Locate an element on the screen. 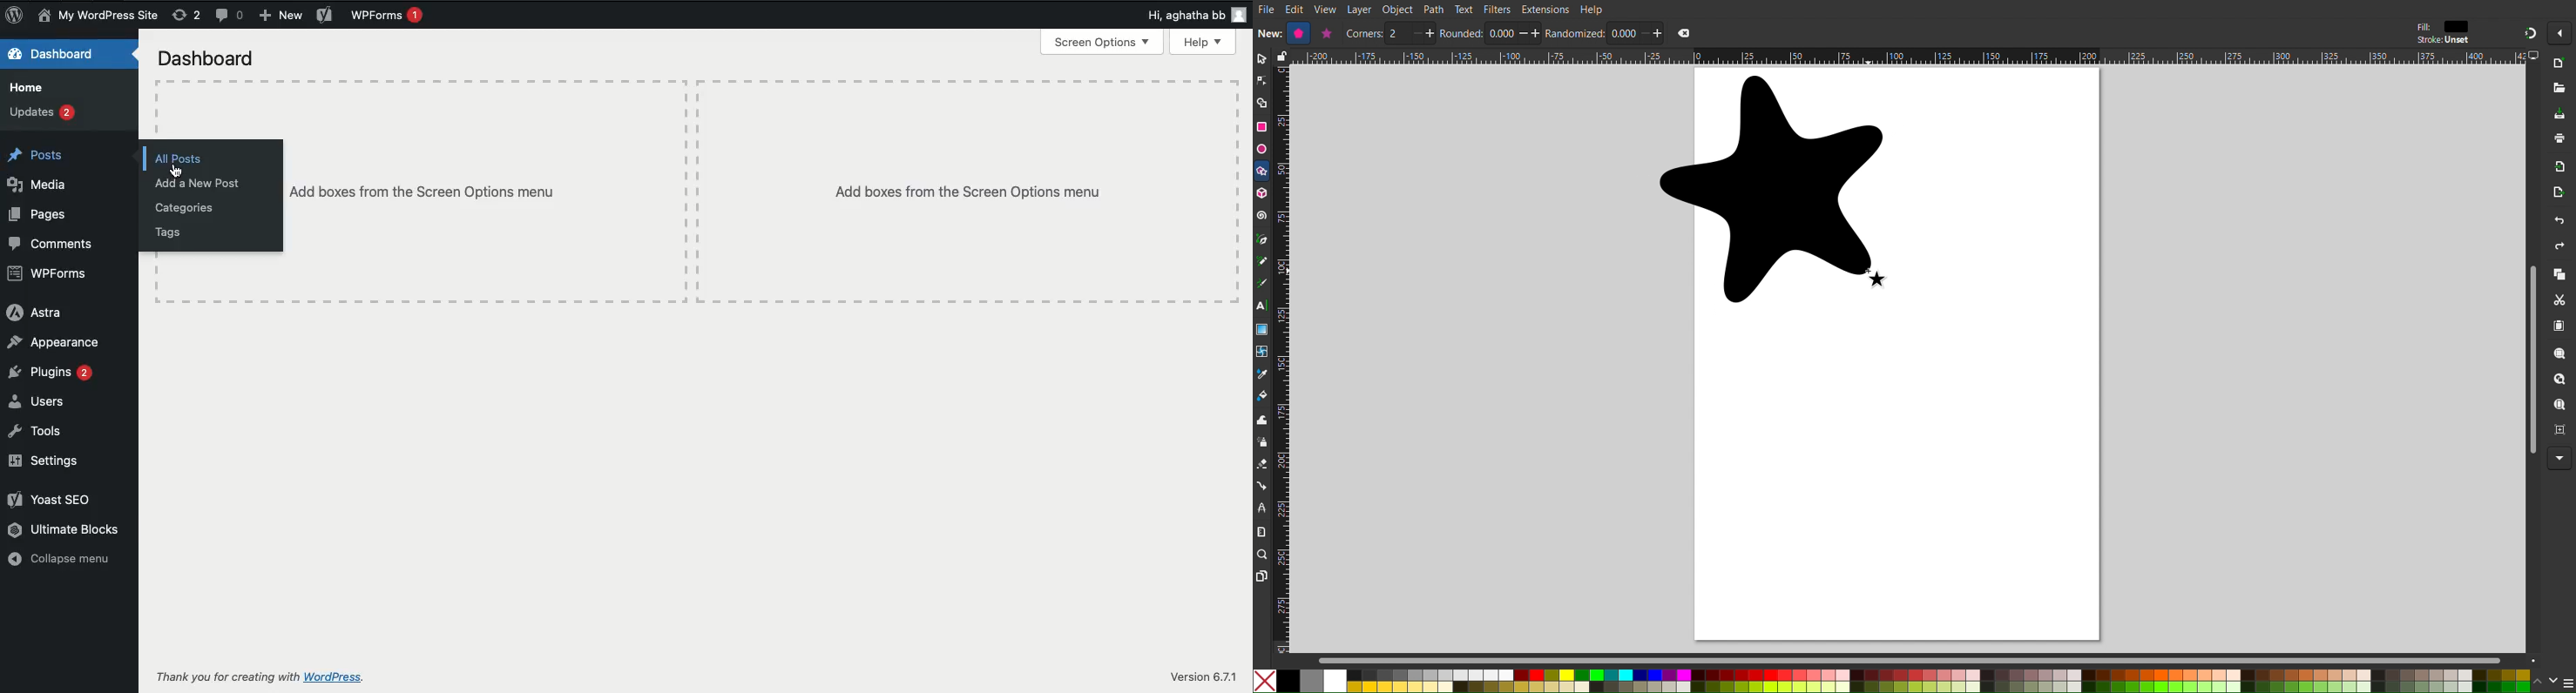 The width and height of the screenshot is (2576, 700). Shape Builder Tool is located at coordinates (1262, 103).